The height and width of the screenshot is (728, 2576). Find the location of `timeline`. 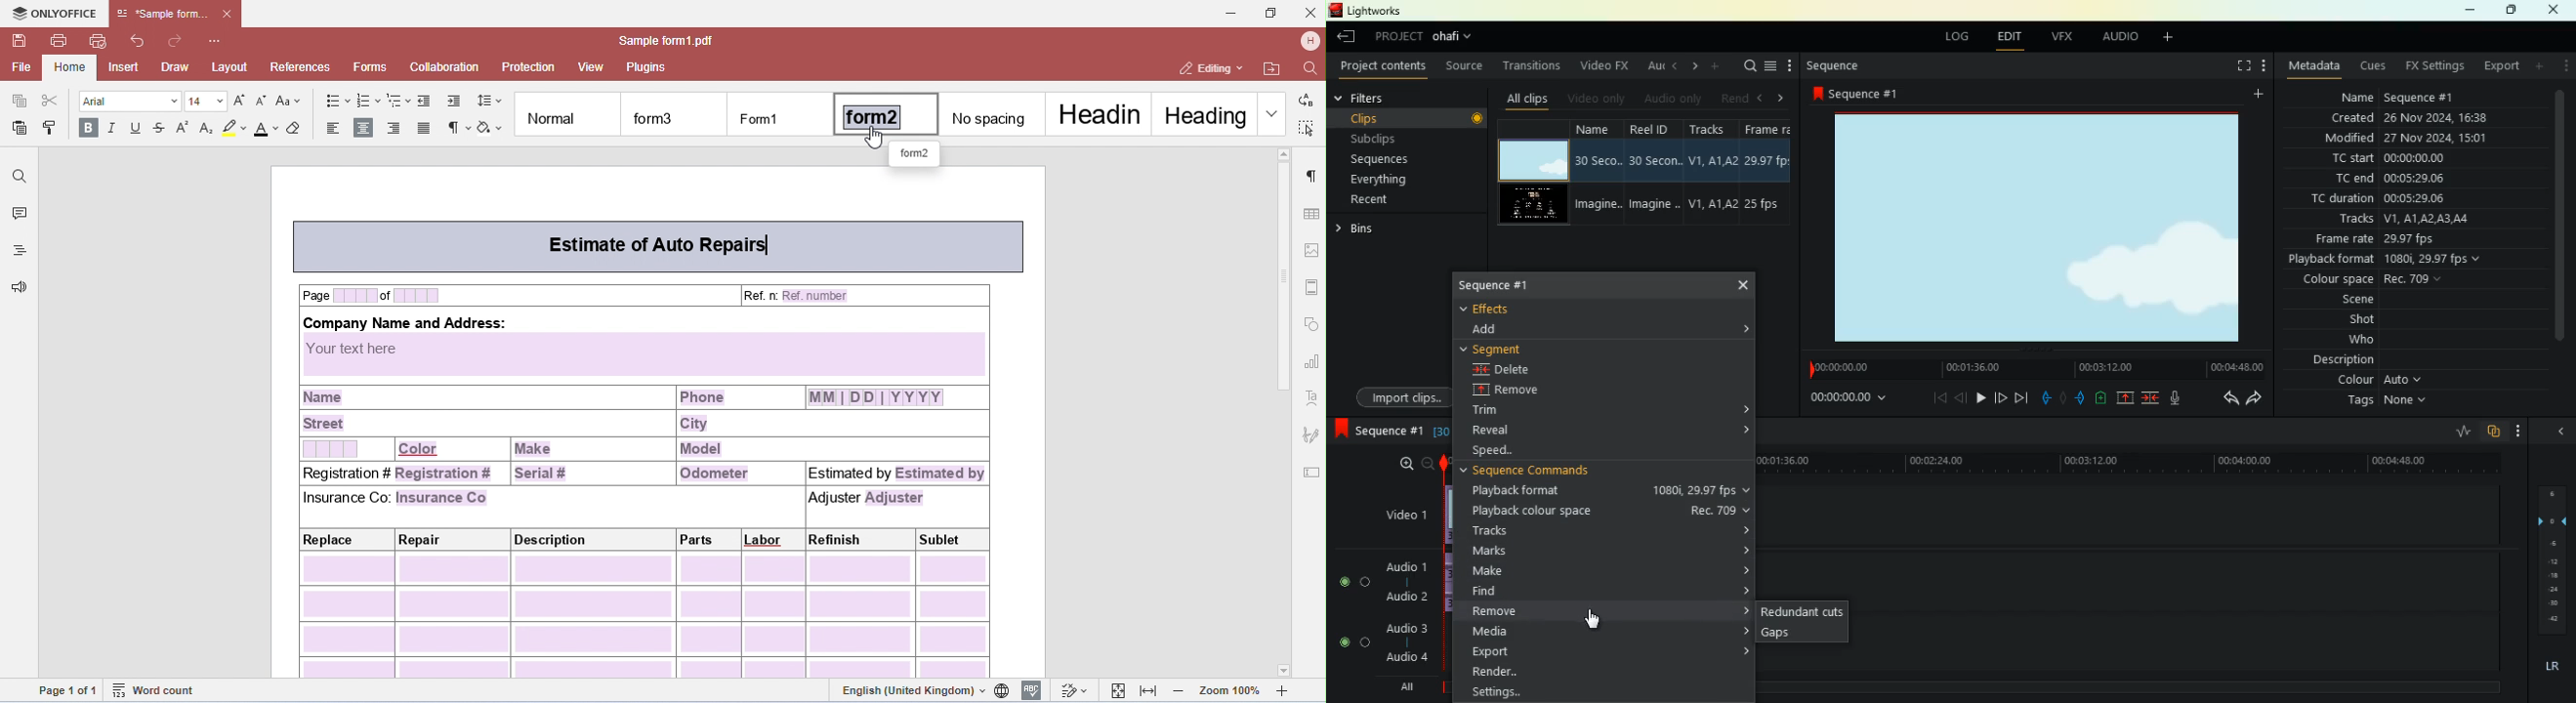

timeline is located at coordinates (2031, 366).